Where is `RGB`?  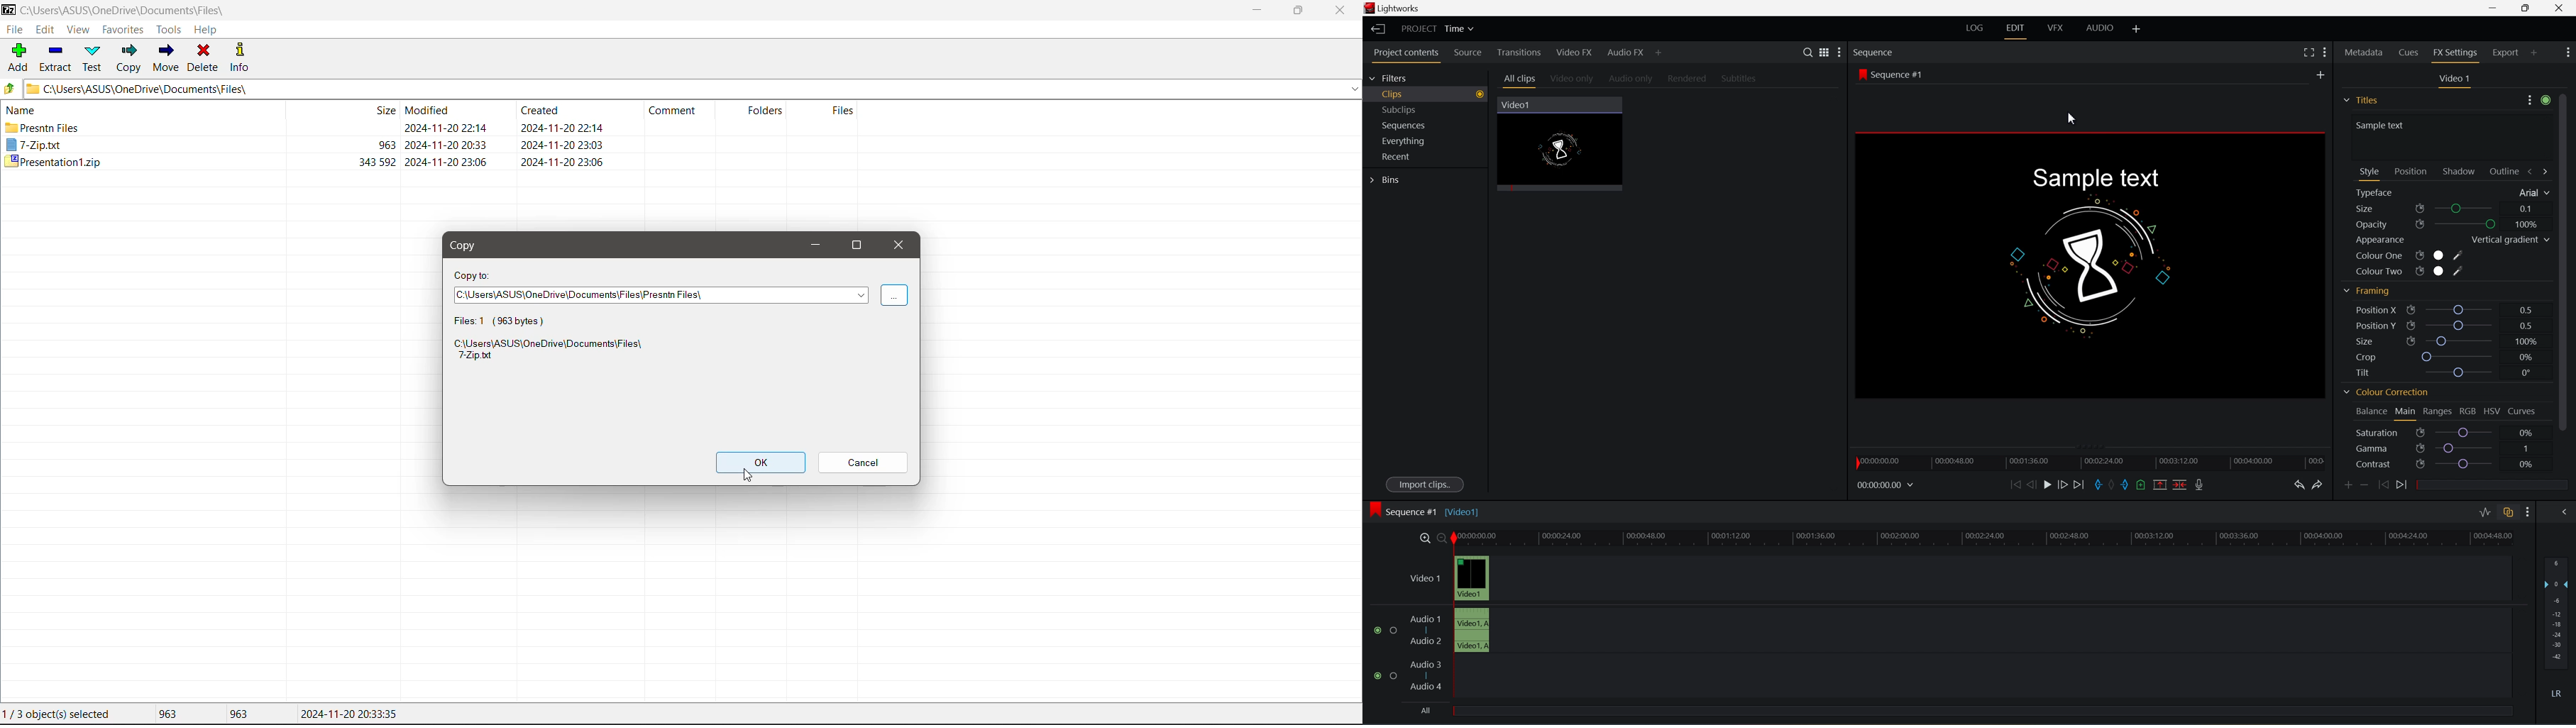
RGB is located at coordinates (2467, 411).